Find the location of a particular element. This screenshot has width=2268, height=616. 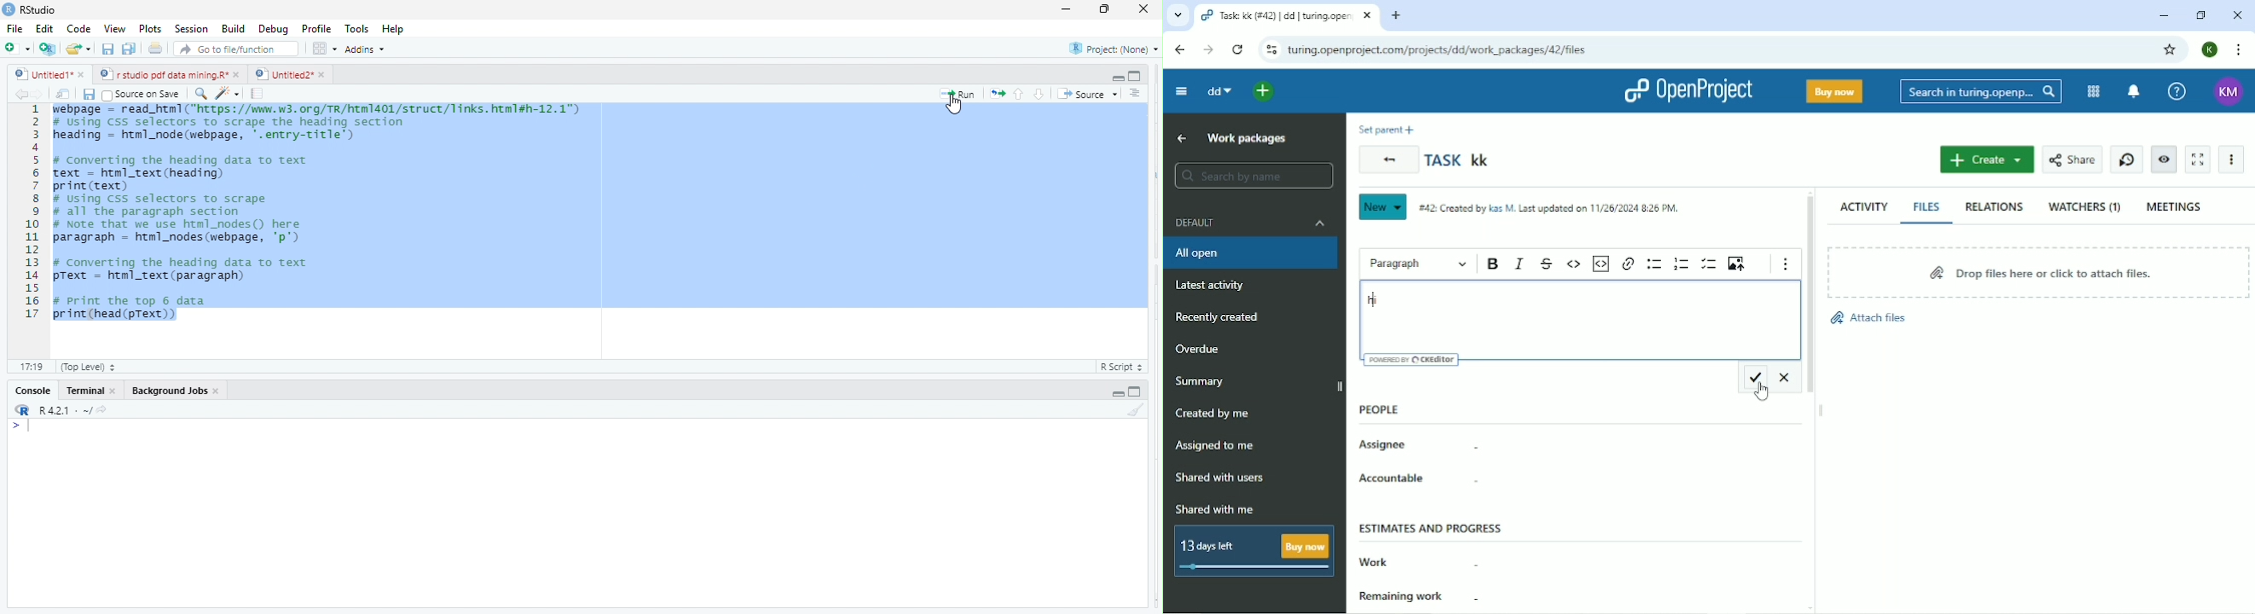

find/replace is located at coordinates (200, 93).